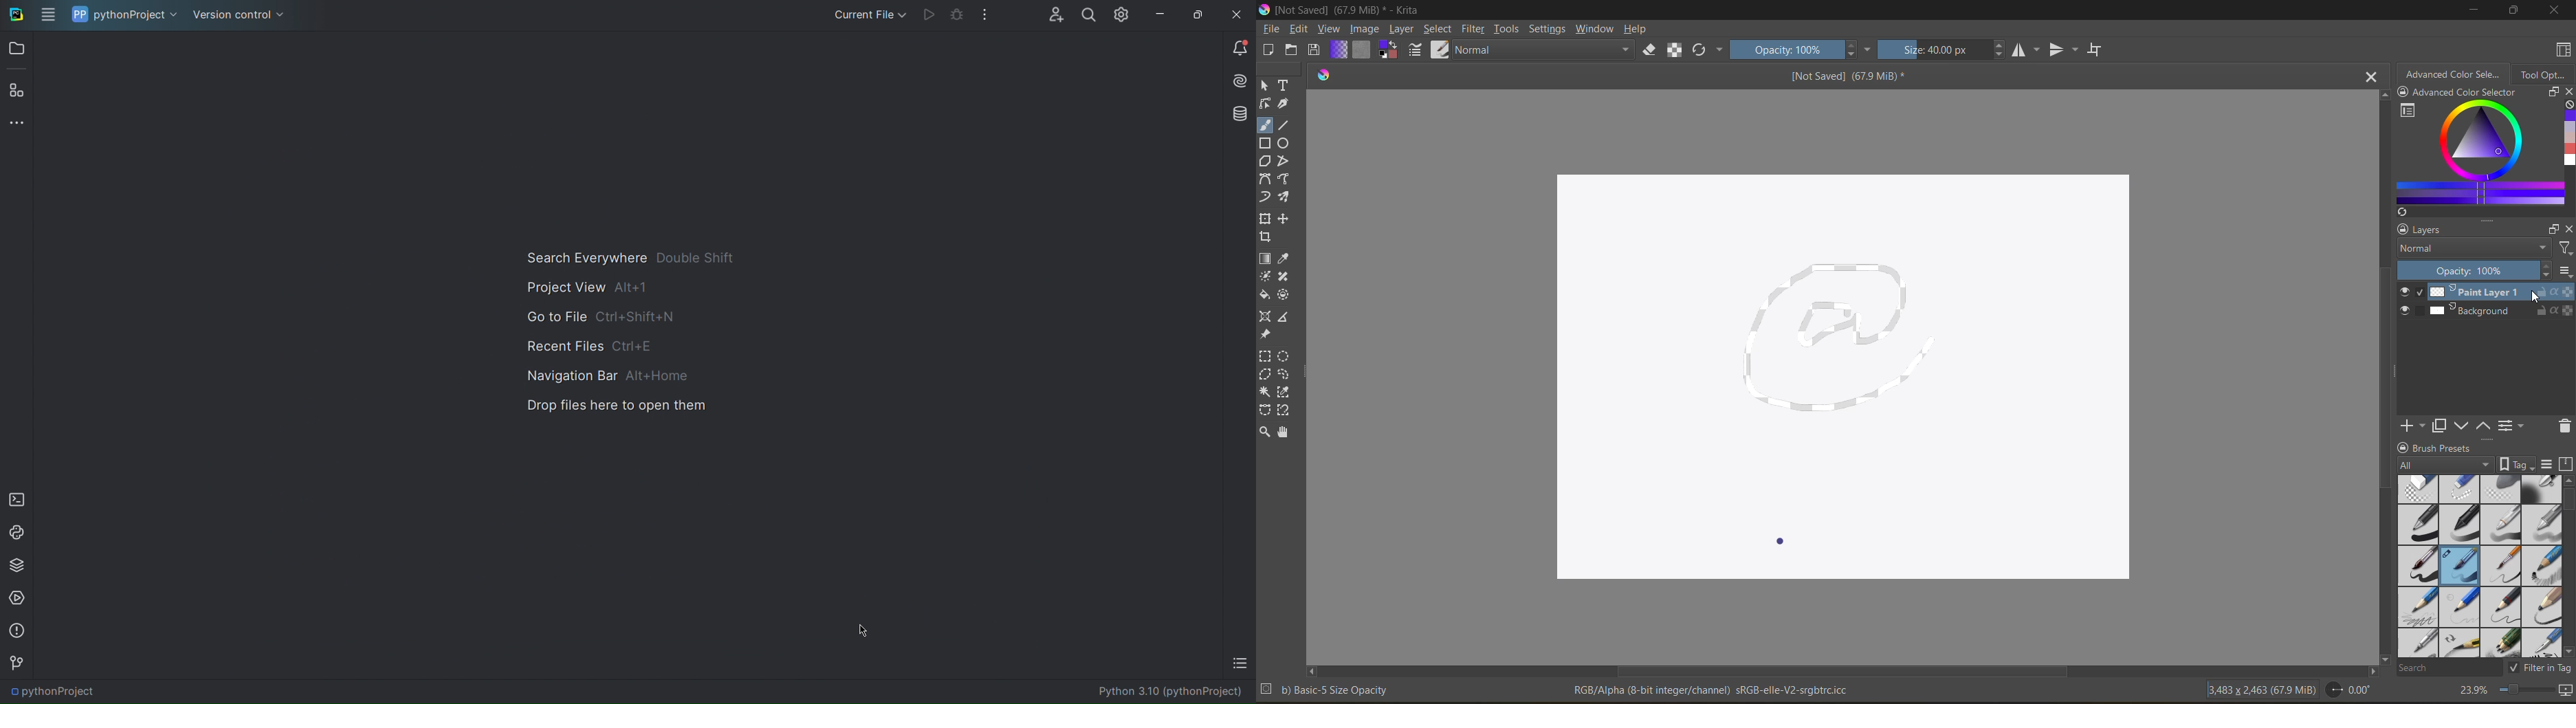 The image size is (2576, 728). Describe the element at coordinates (1285, 258) in the screenshot. I see `sample color` at that location.